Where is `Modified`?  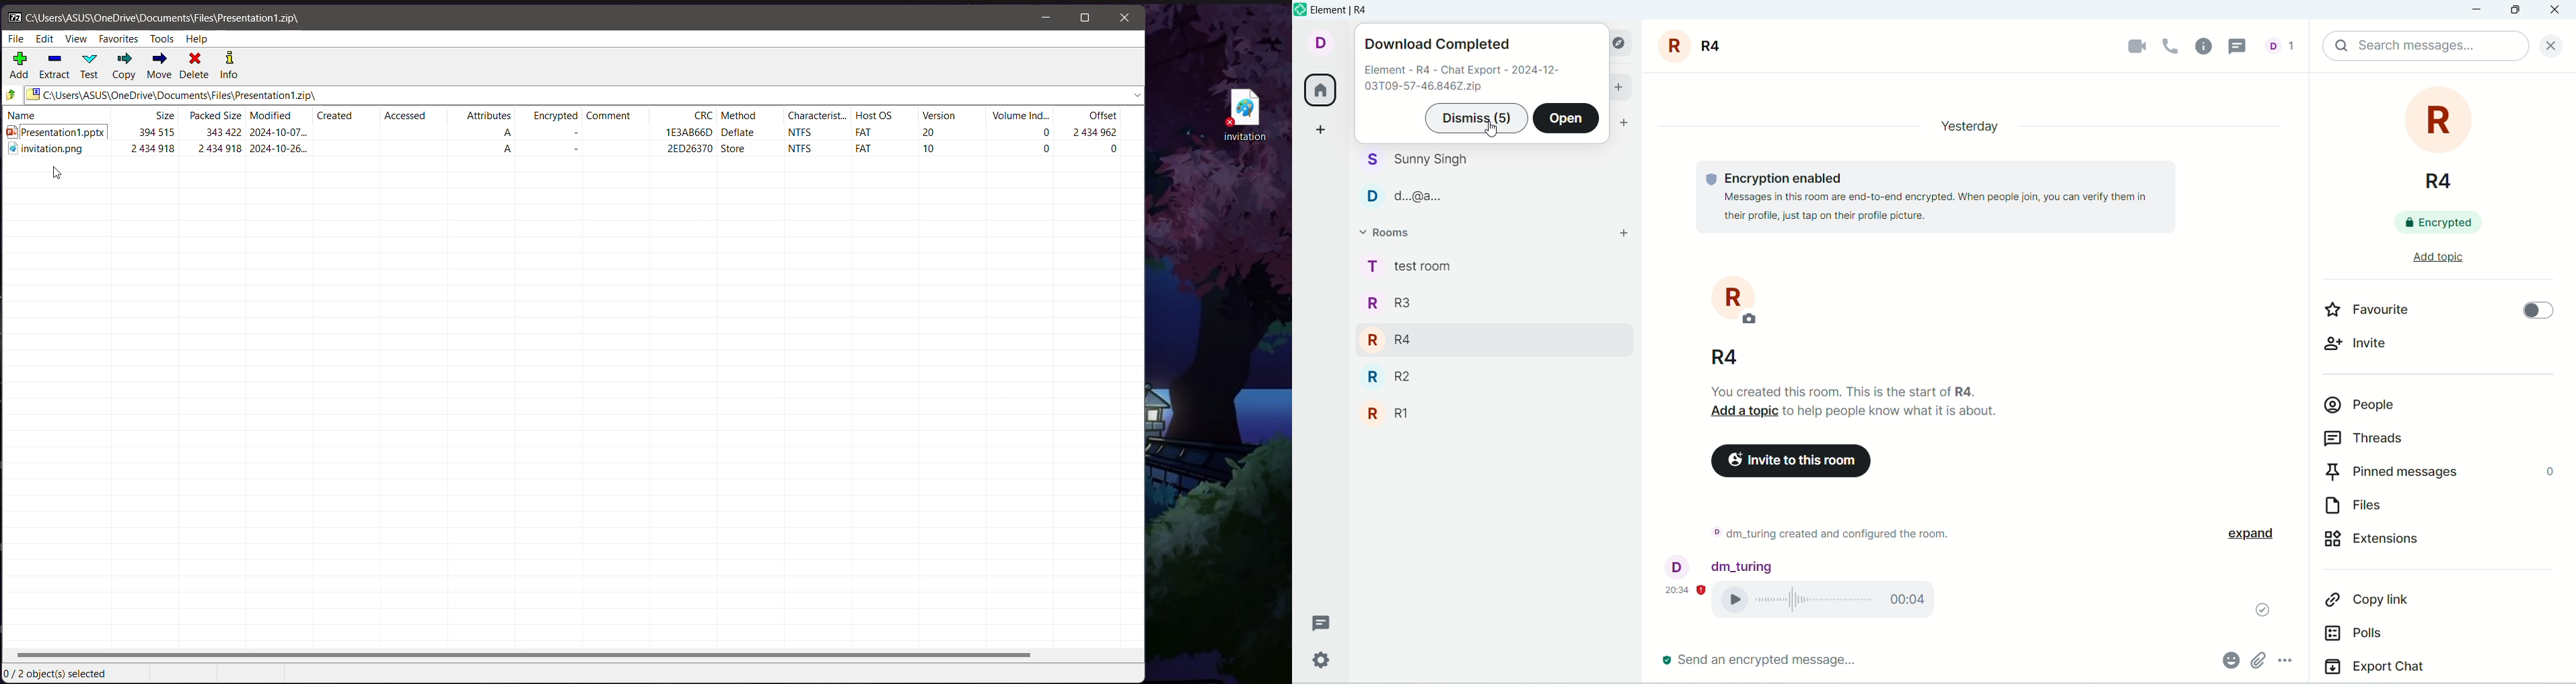
Modified is located at coordinates (279, 114).